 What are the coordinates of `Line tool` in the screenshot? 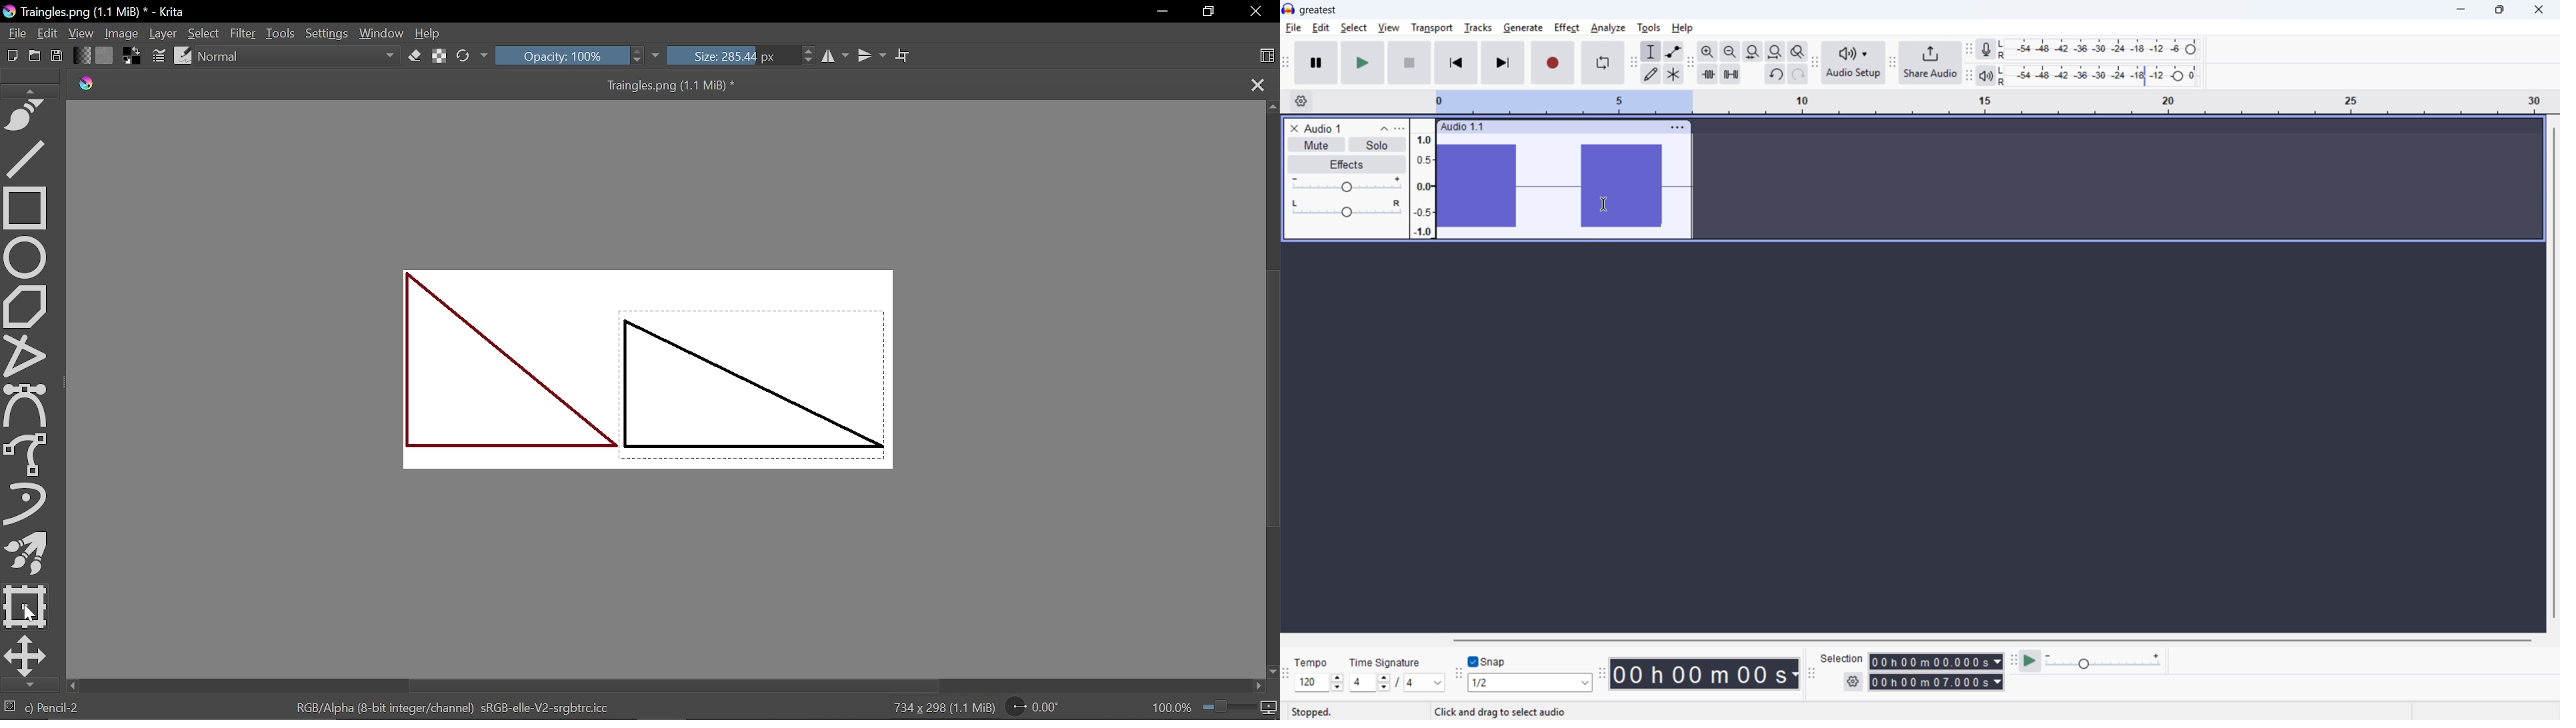 It's located at (30, 158).